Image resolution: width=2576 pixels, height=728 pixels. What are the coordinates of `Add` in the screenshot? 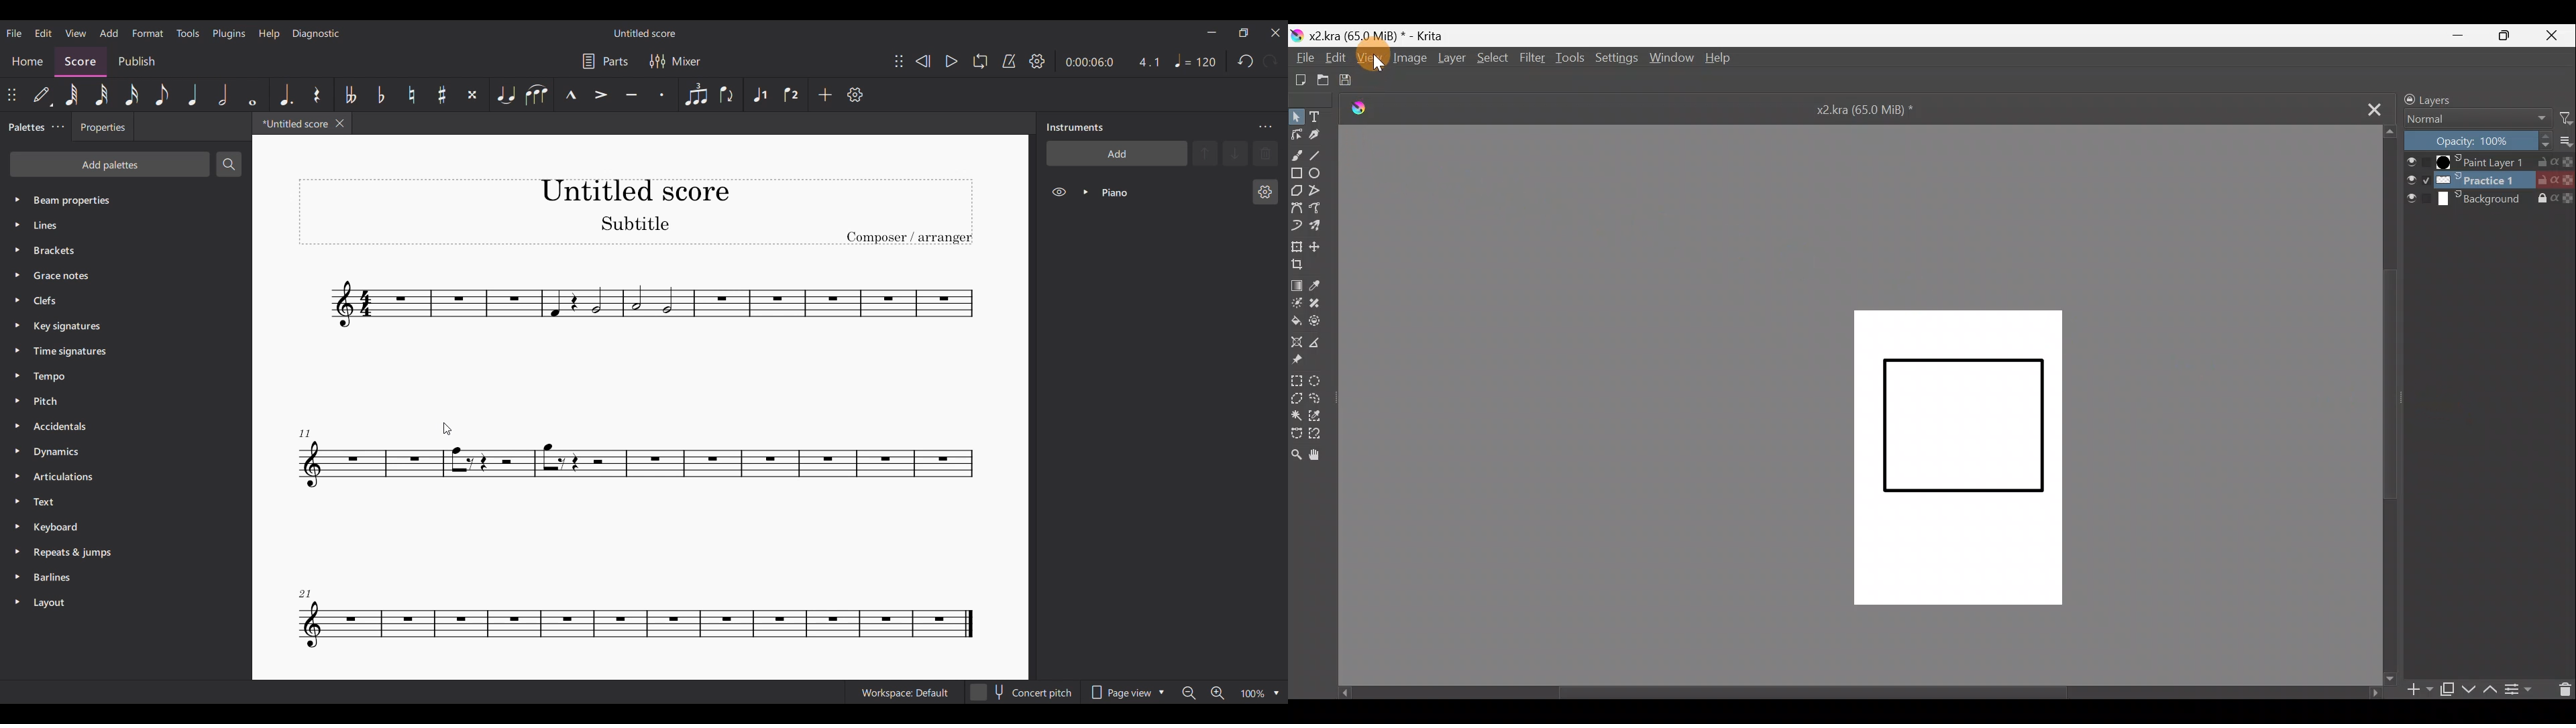 It's located at (825, 95).